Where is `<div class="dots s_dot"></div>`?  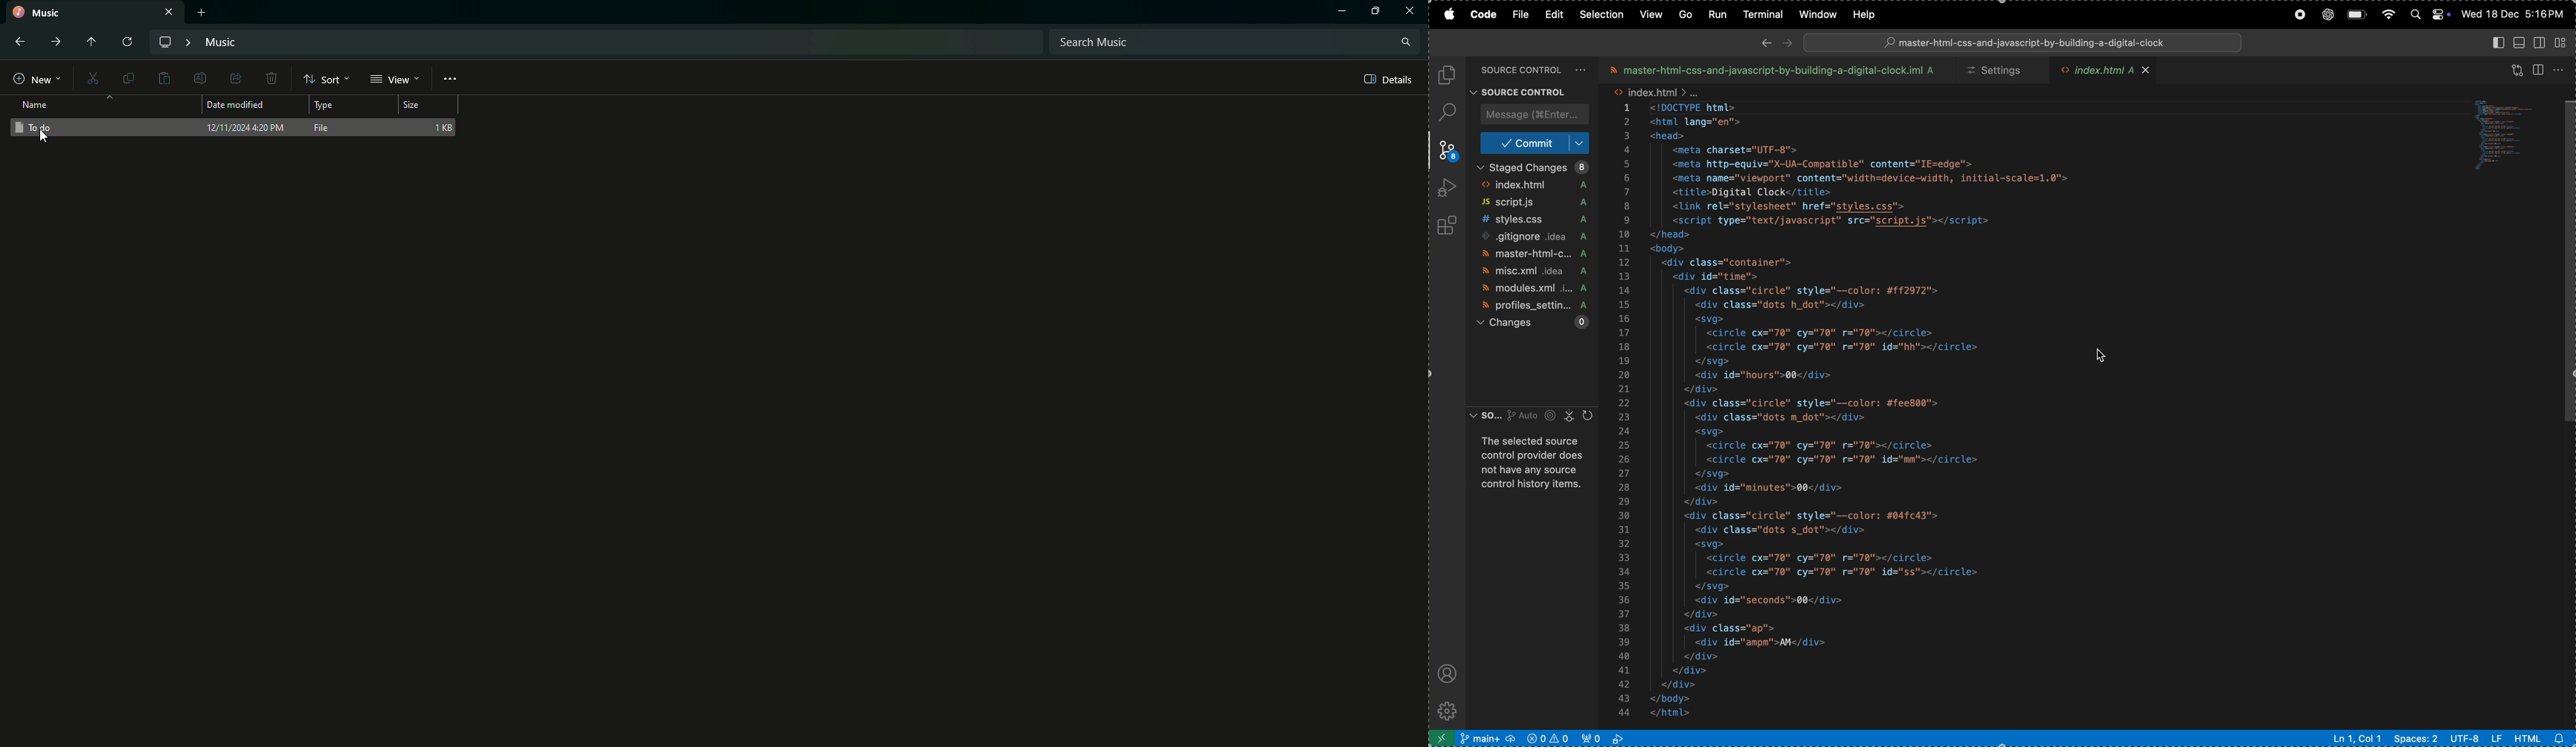
<div class="dots s_dot"></div> is located at coordinates (1790, 530).